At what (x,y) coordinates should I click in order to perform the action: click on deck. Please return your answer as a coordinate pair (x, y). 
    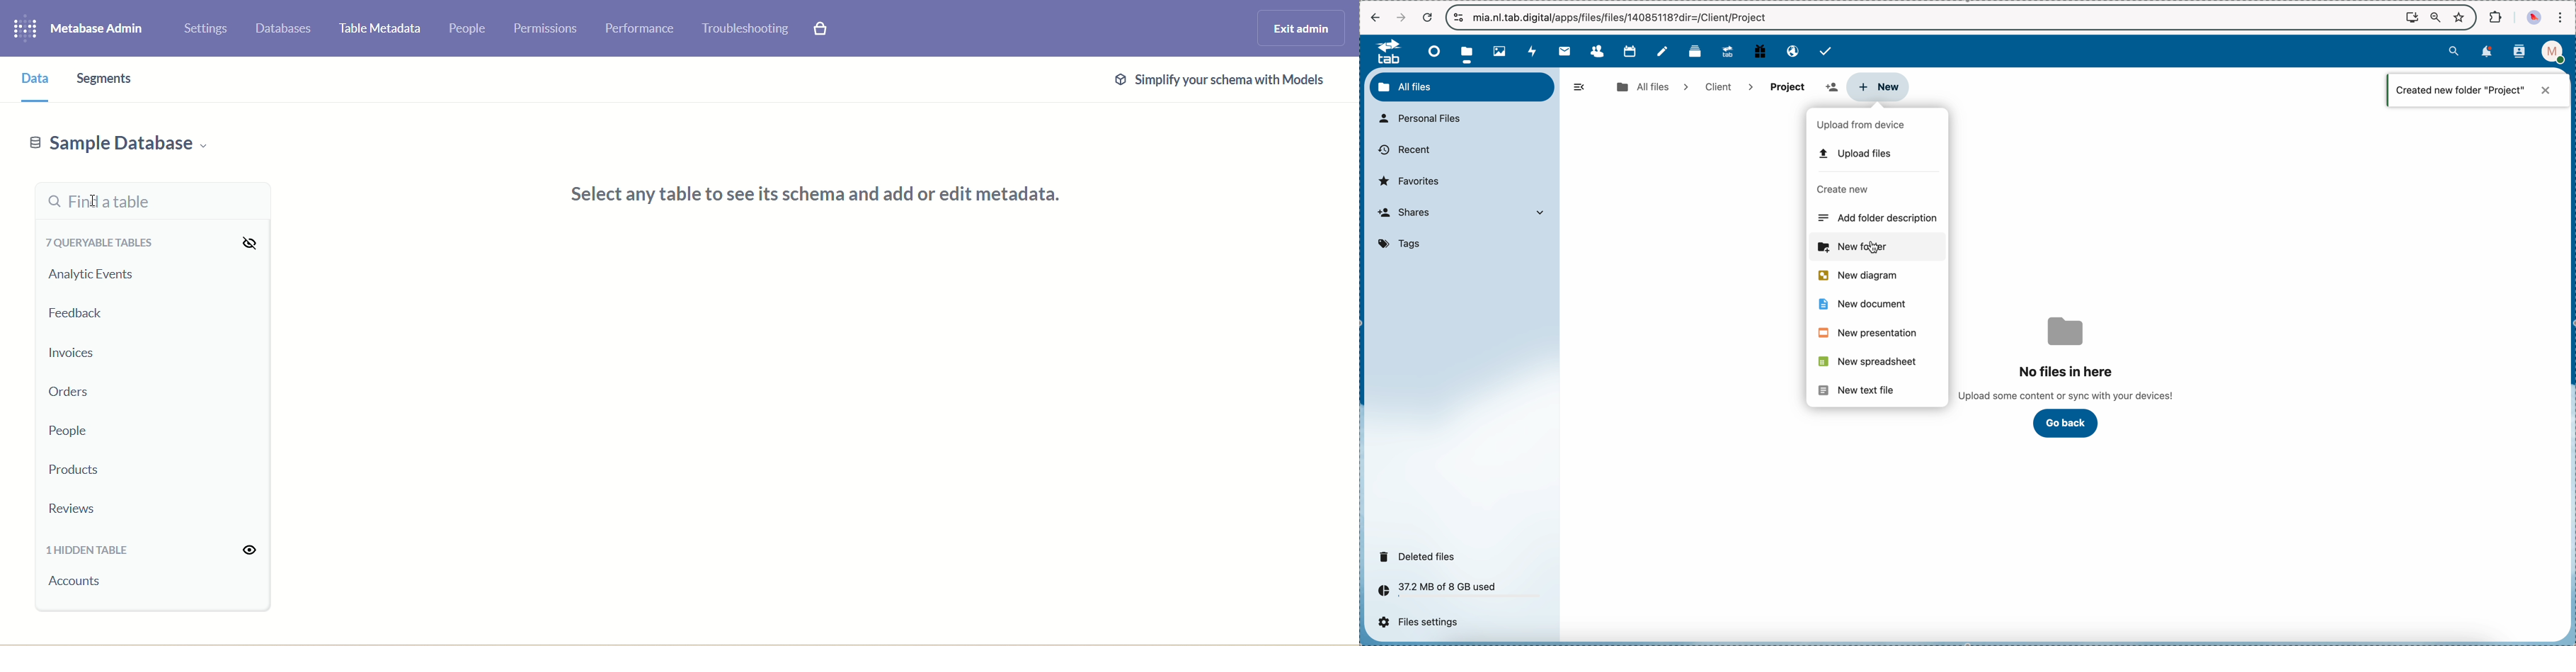
    Looking at the image, I should click on (1697, 50).